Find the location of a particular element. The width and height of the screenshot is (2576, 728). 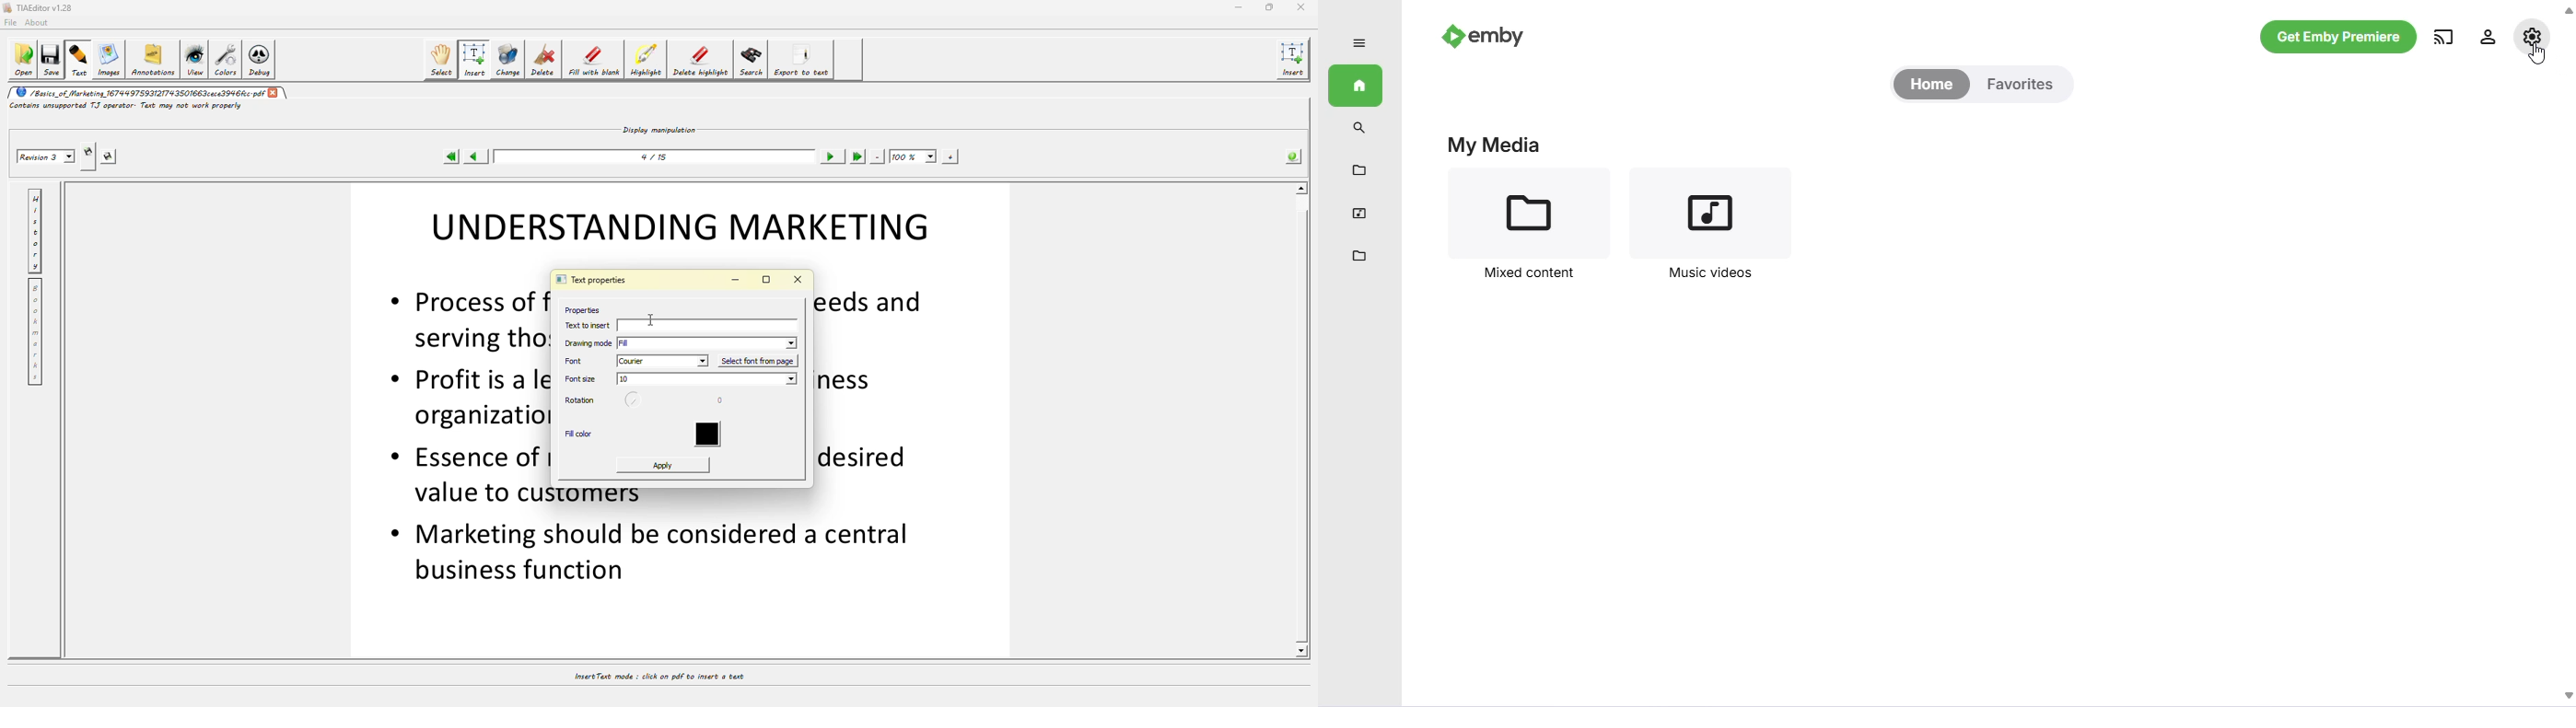

music videos is located at coordinates (1711, 226).